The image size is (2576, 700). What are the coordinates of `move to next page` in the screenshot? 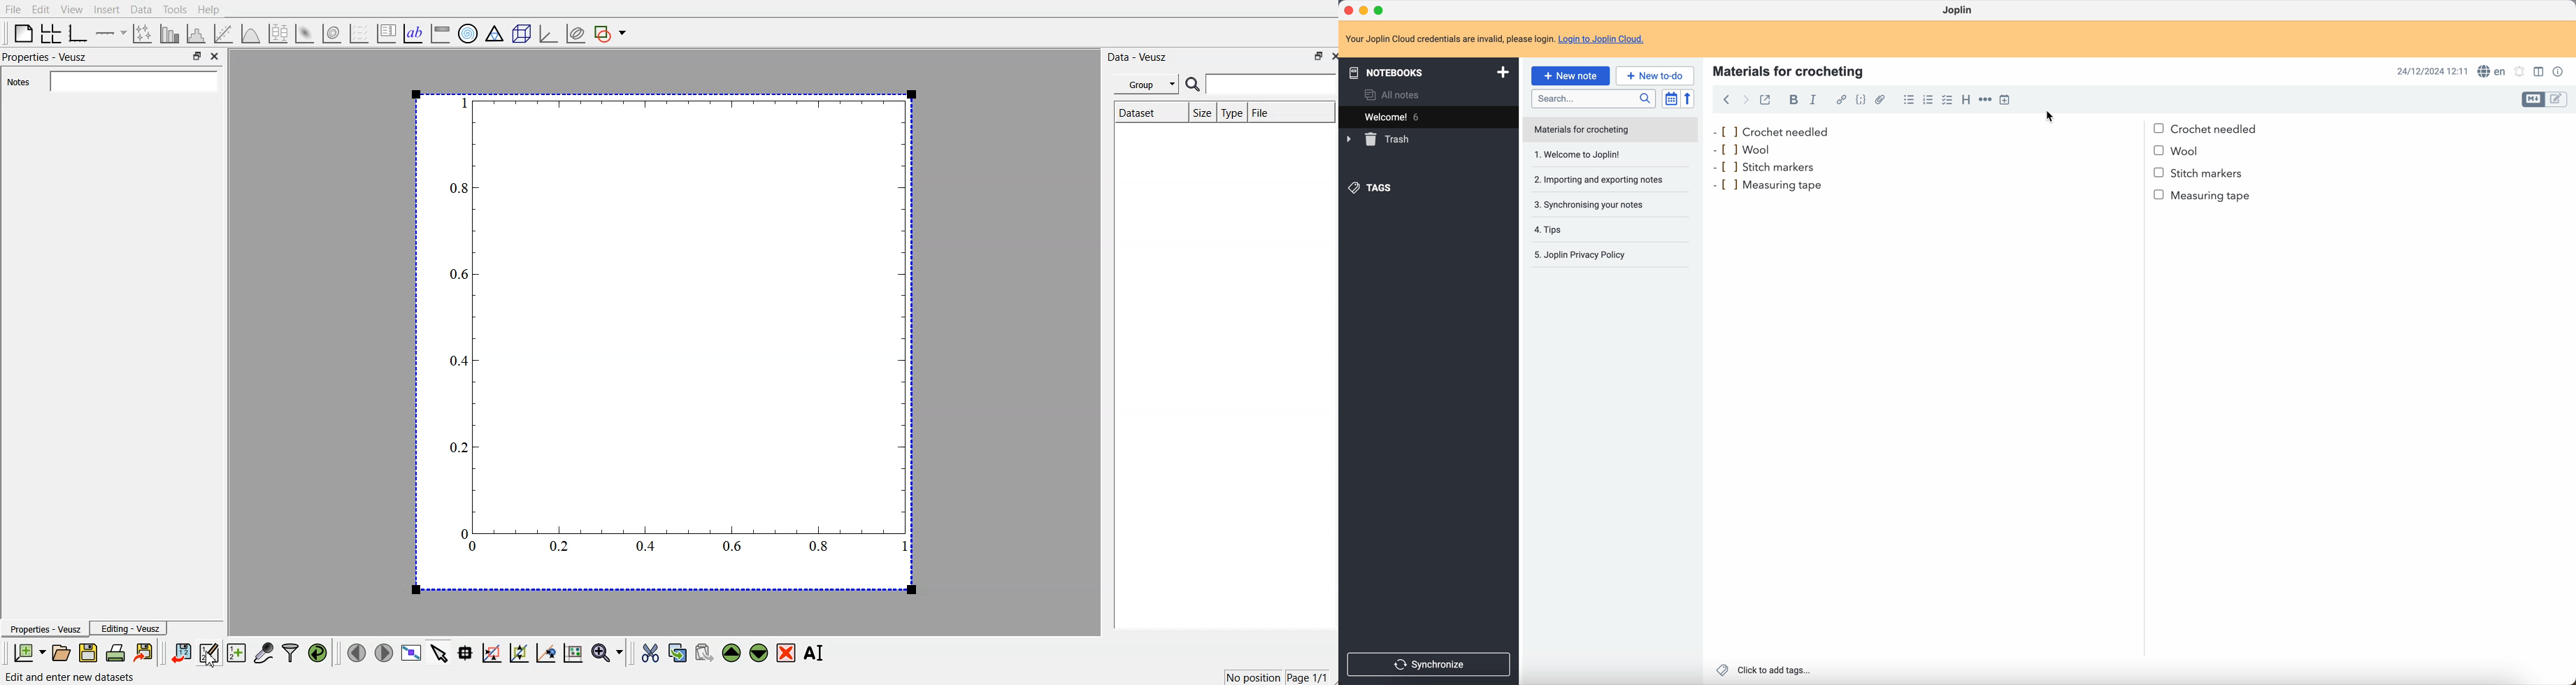 It's located at (383, 652).